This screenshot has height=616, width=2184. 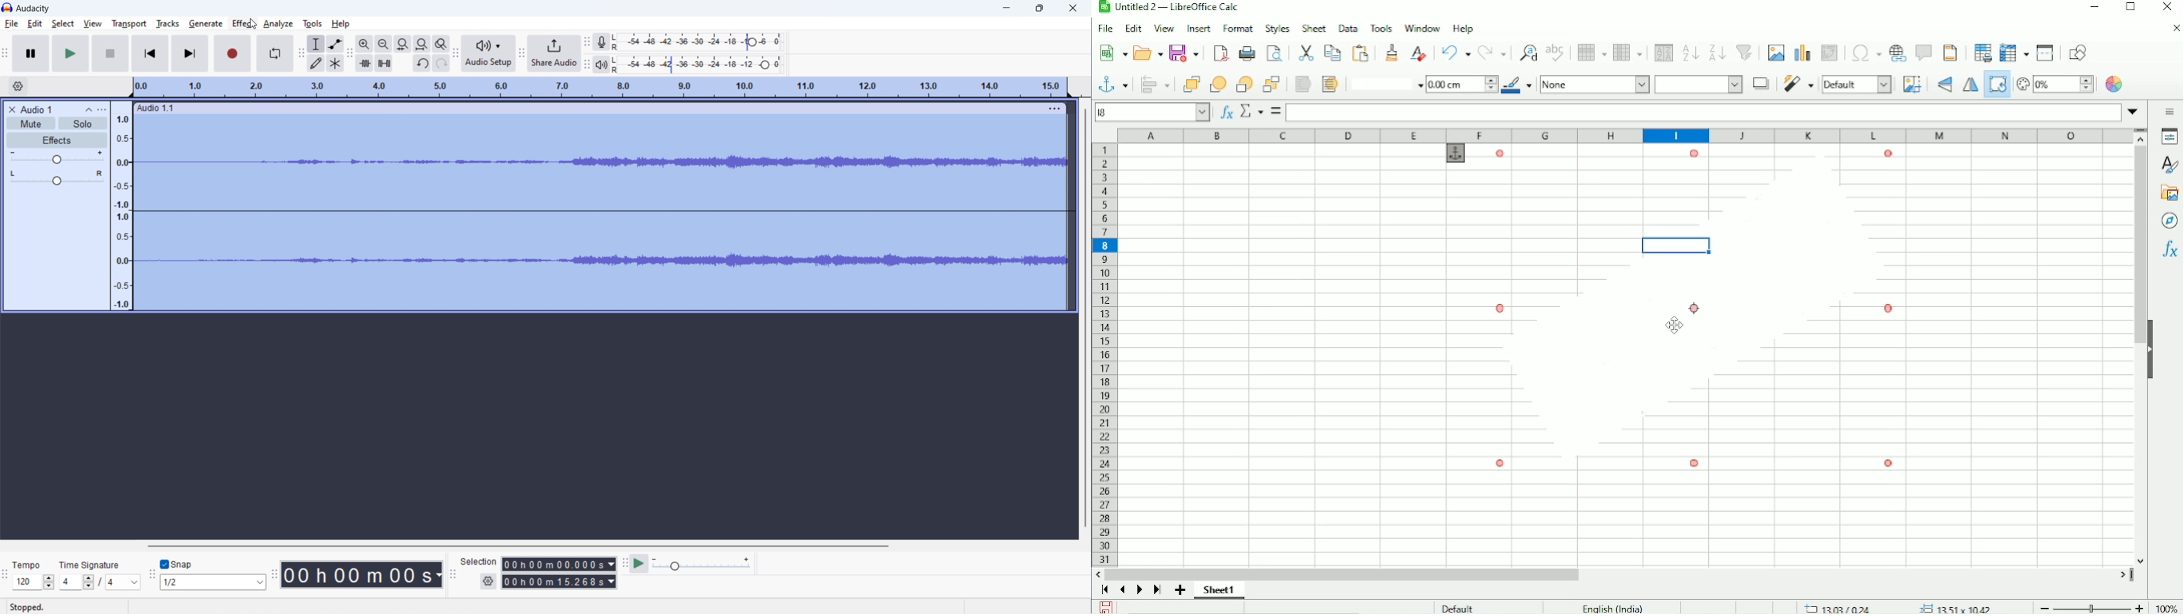 I want to click on Line color, so click(x=1517, y=84).